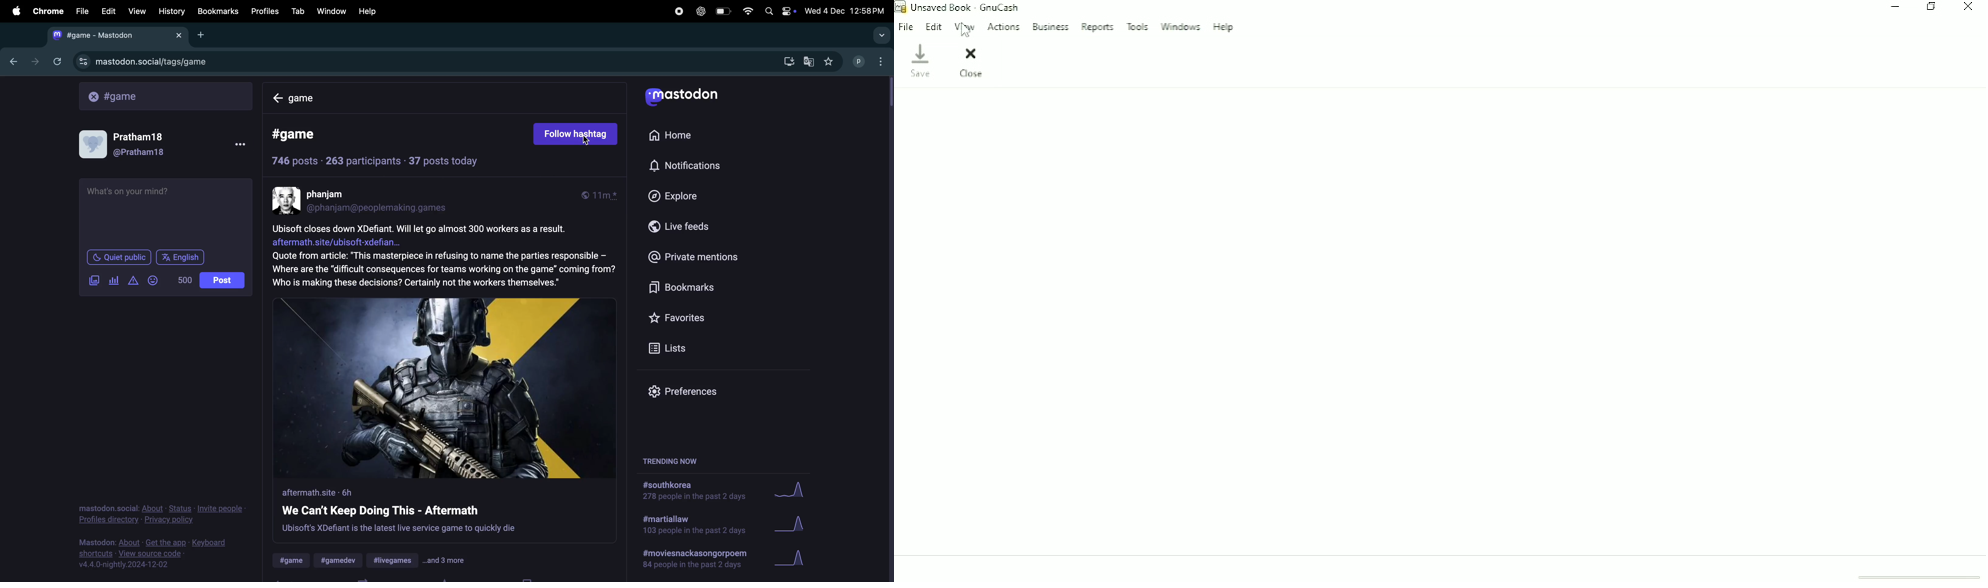 The image size is (1988, 588). What do you see at coordinates (298, 10) in the screenshot?
I see `Tab` at bounding box center [298, 10].